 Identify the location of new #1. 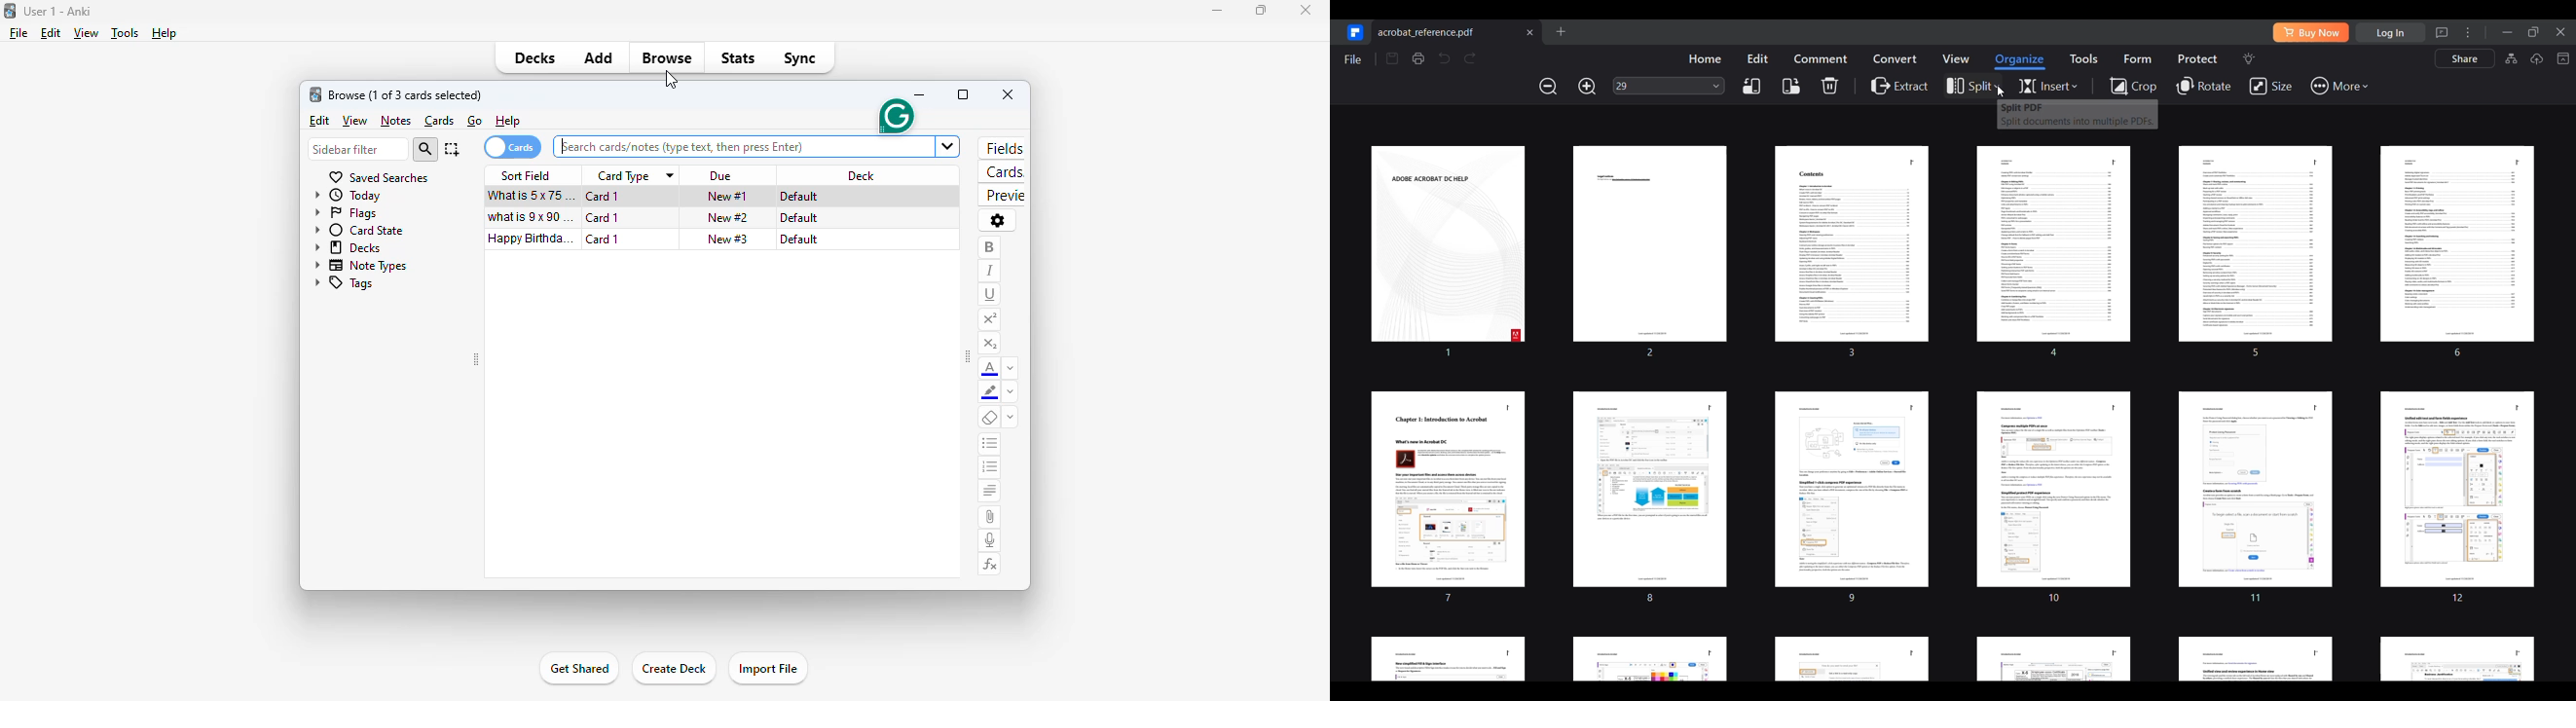
(728, 197).